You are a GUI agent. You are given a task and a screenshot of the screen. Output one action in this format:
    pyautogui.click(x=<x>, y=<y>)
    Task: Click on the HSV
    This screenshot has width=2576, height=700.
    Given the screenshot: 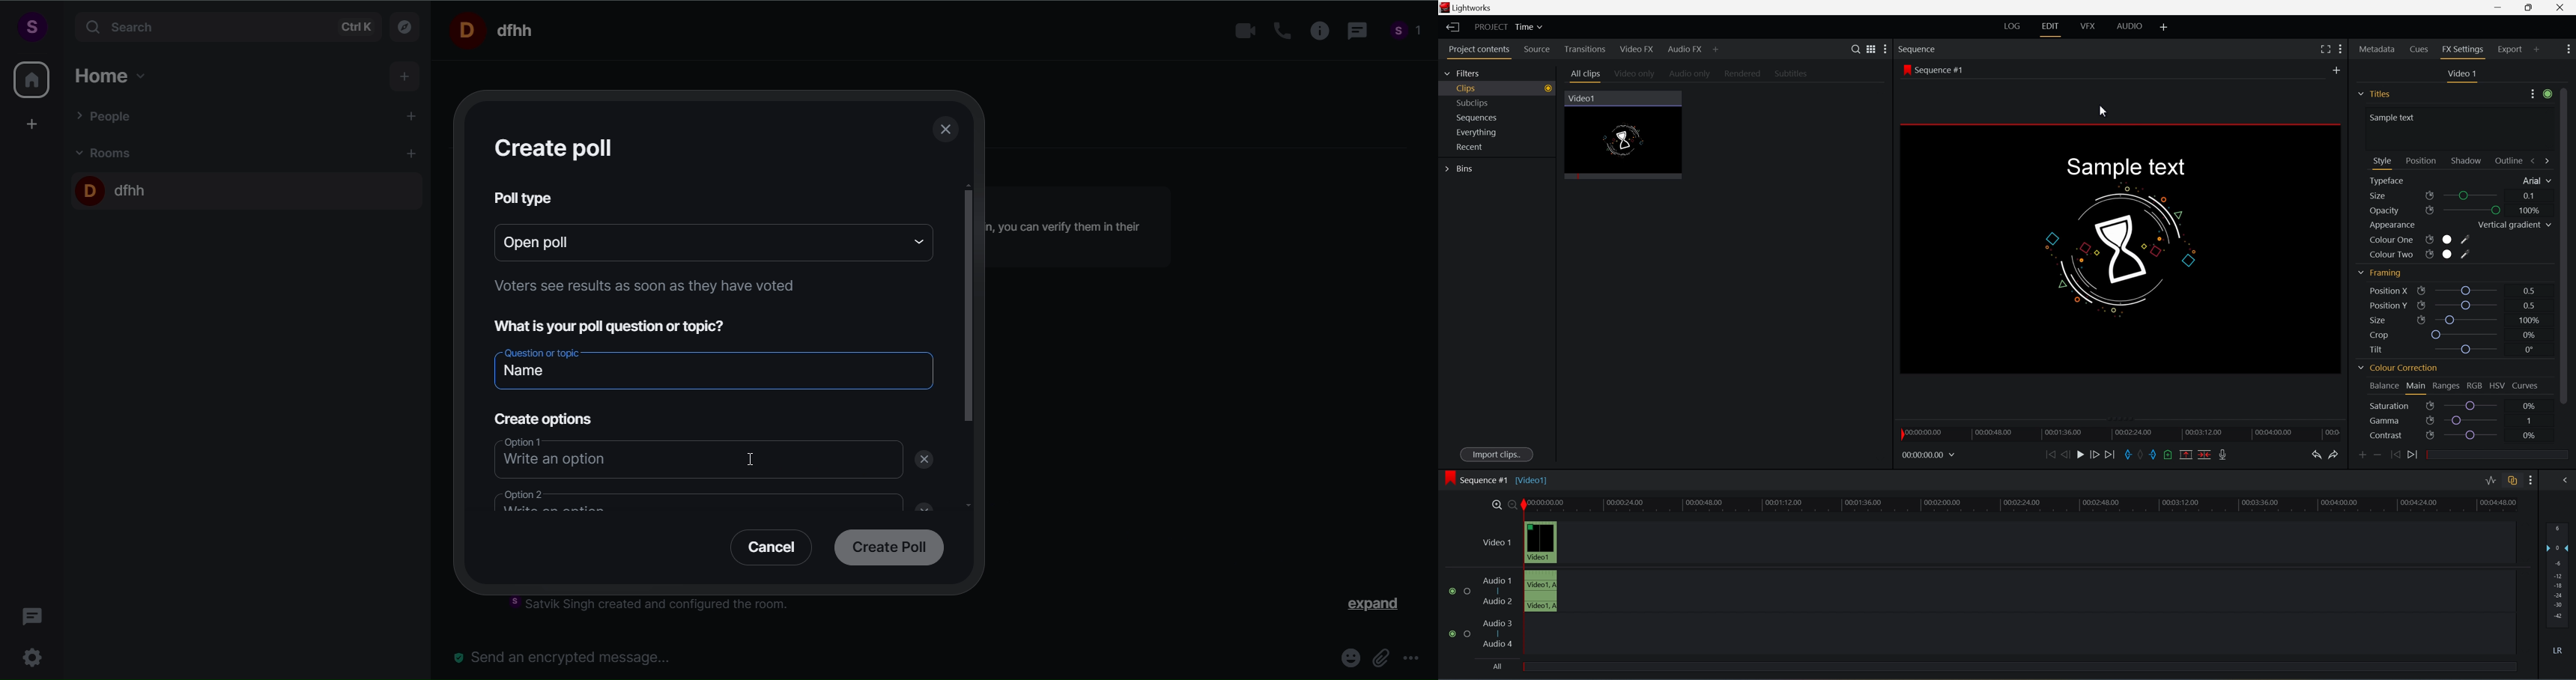 What is the action you would take?
    pyautogui.click(x=2496, y=386)
    